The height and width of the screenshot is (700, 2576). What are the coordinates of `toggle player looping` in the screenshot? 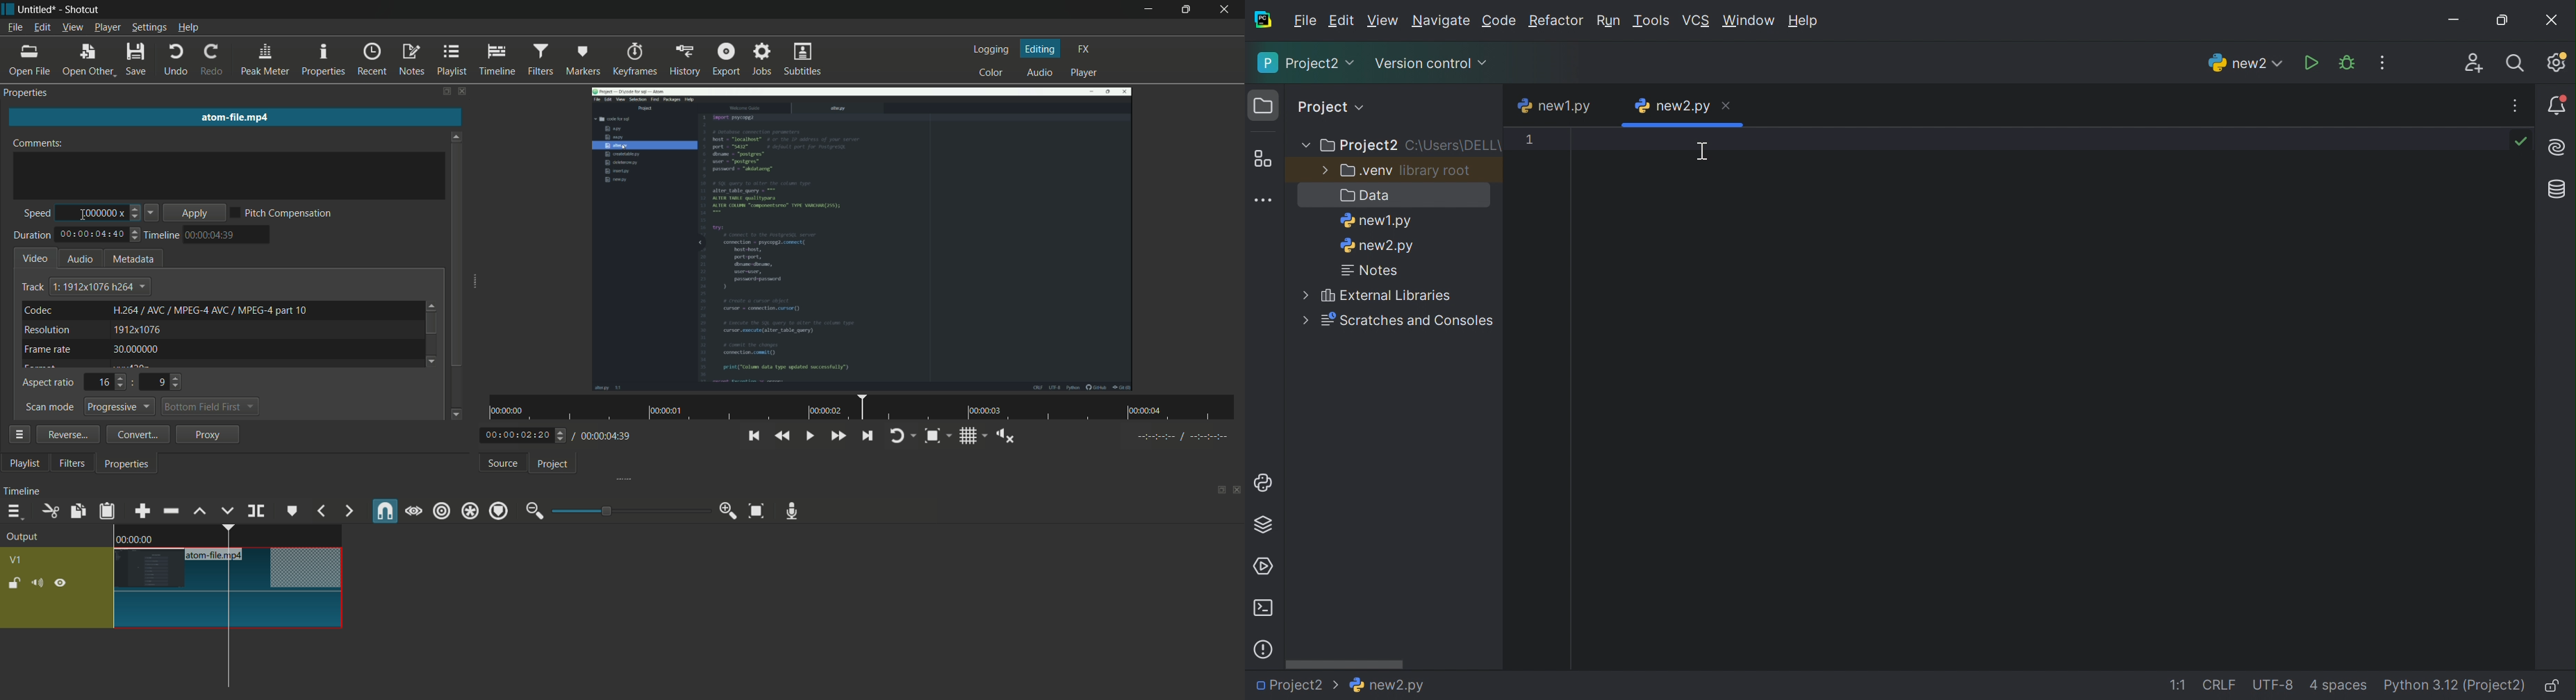 It's located at (898, 436).